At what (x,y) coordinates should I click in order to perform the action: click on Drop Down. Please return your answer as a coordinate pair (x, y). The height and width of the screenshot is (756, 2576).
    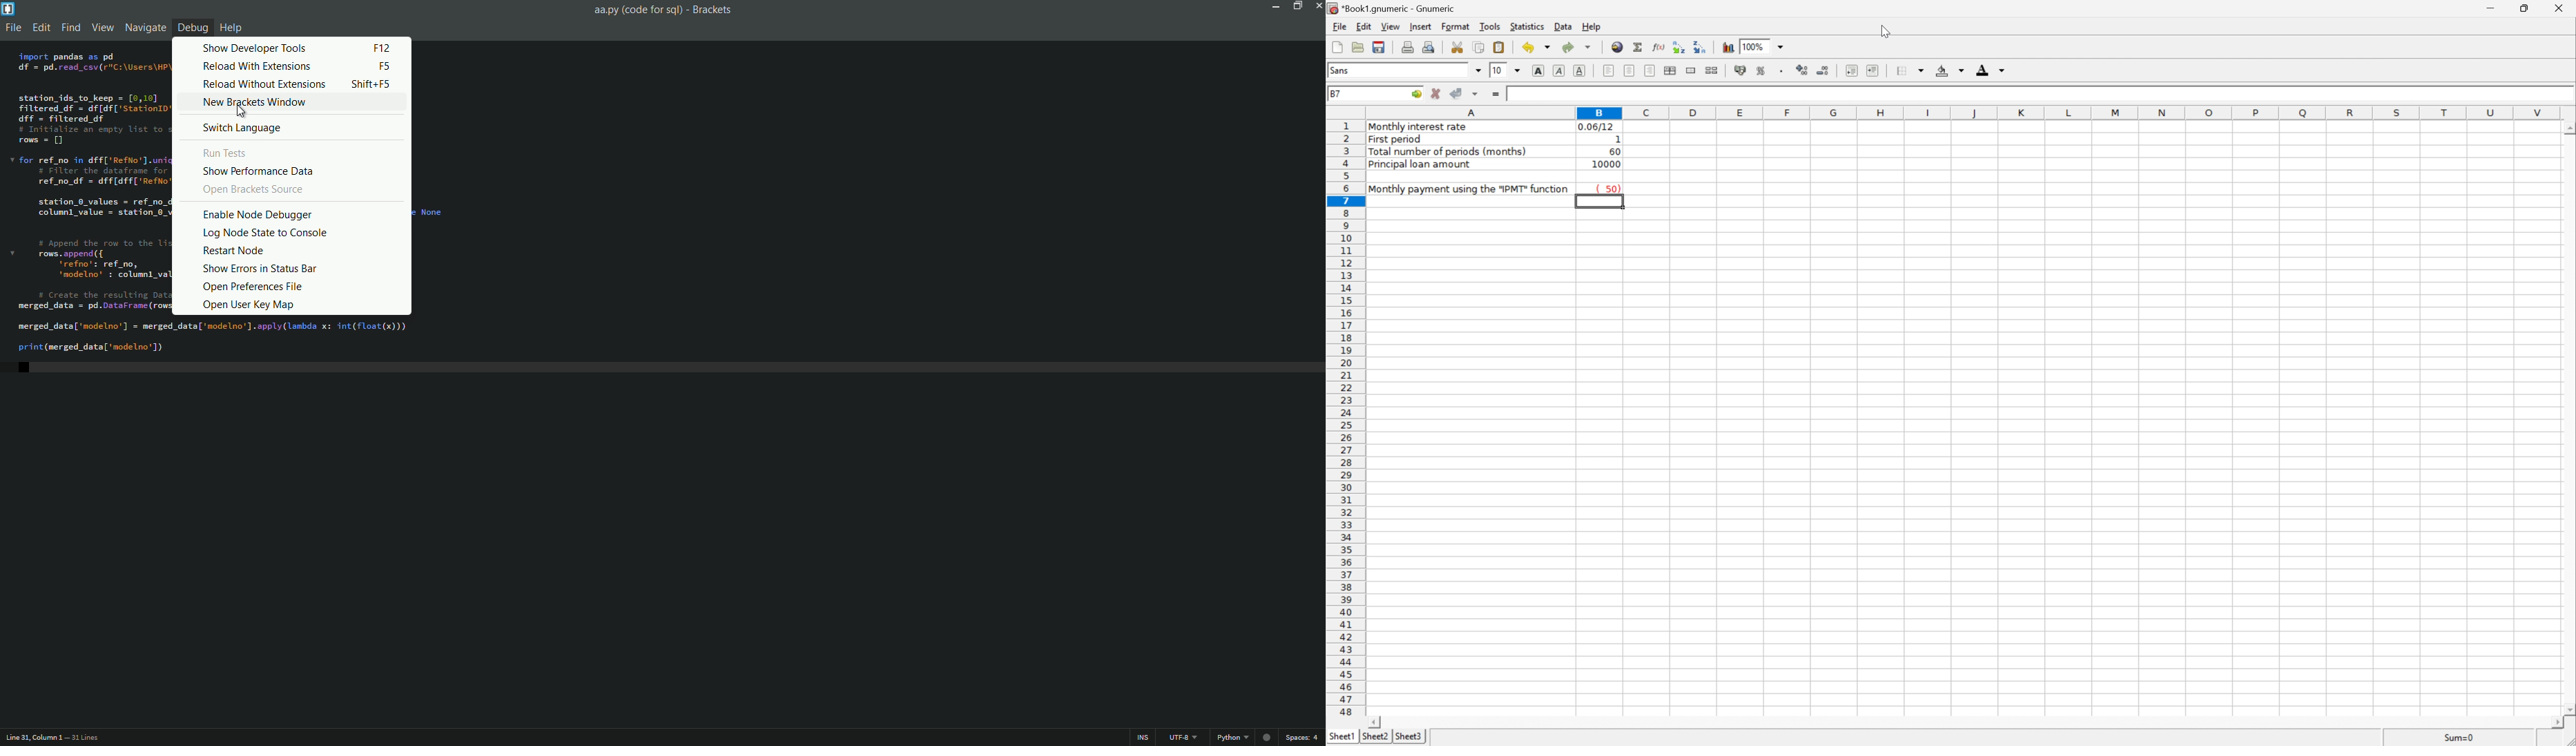
    Looking at the image, I should click on (1519, 70).